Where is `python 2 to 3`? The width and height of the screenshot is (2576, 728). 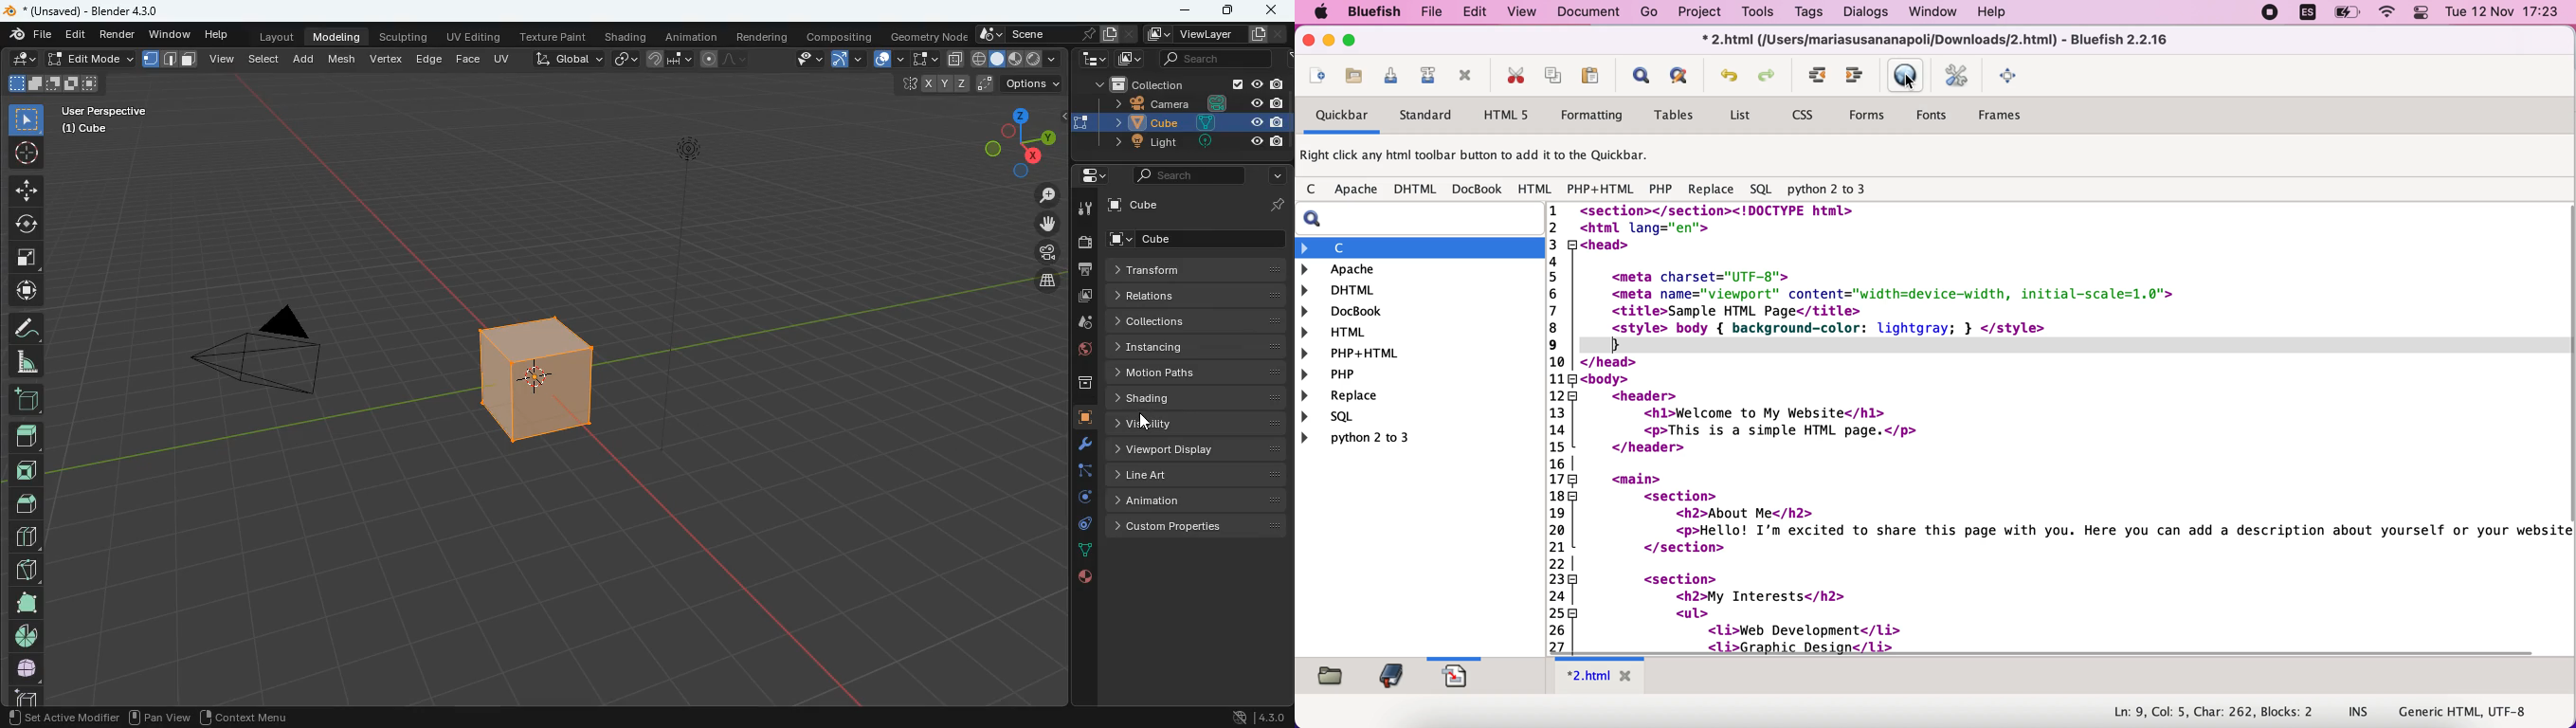
python 2 to 3 is located at coordinates (1401, 440).